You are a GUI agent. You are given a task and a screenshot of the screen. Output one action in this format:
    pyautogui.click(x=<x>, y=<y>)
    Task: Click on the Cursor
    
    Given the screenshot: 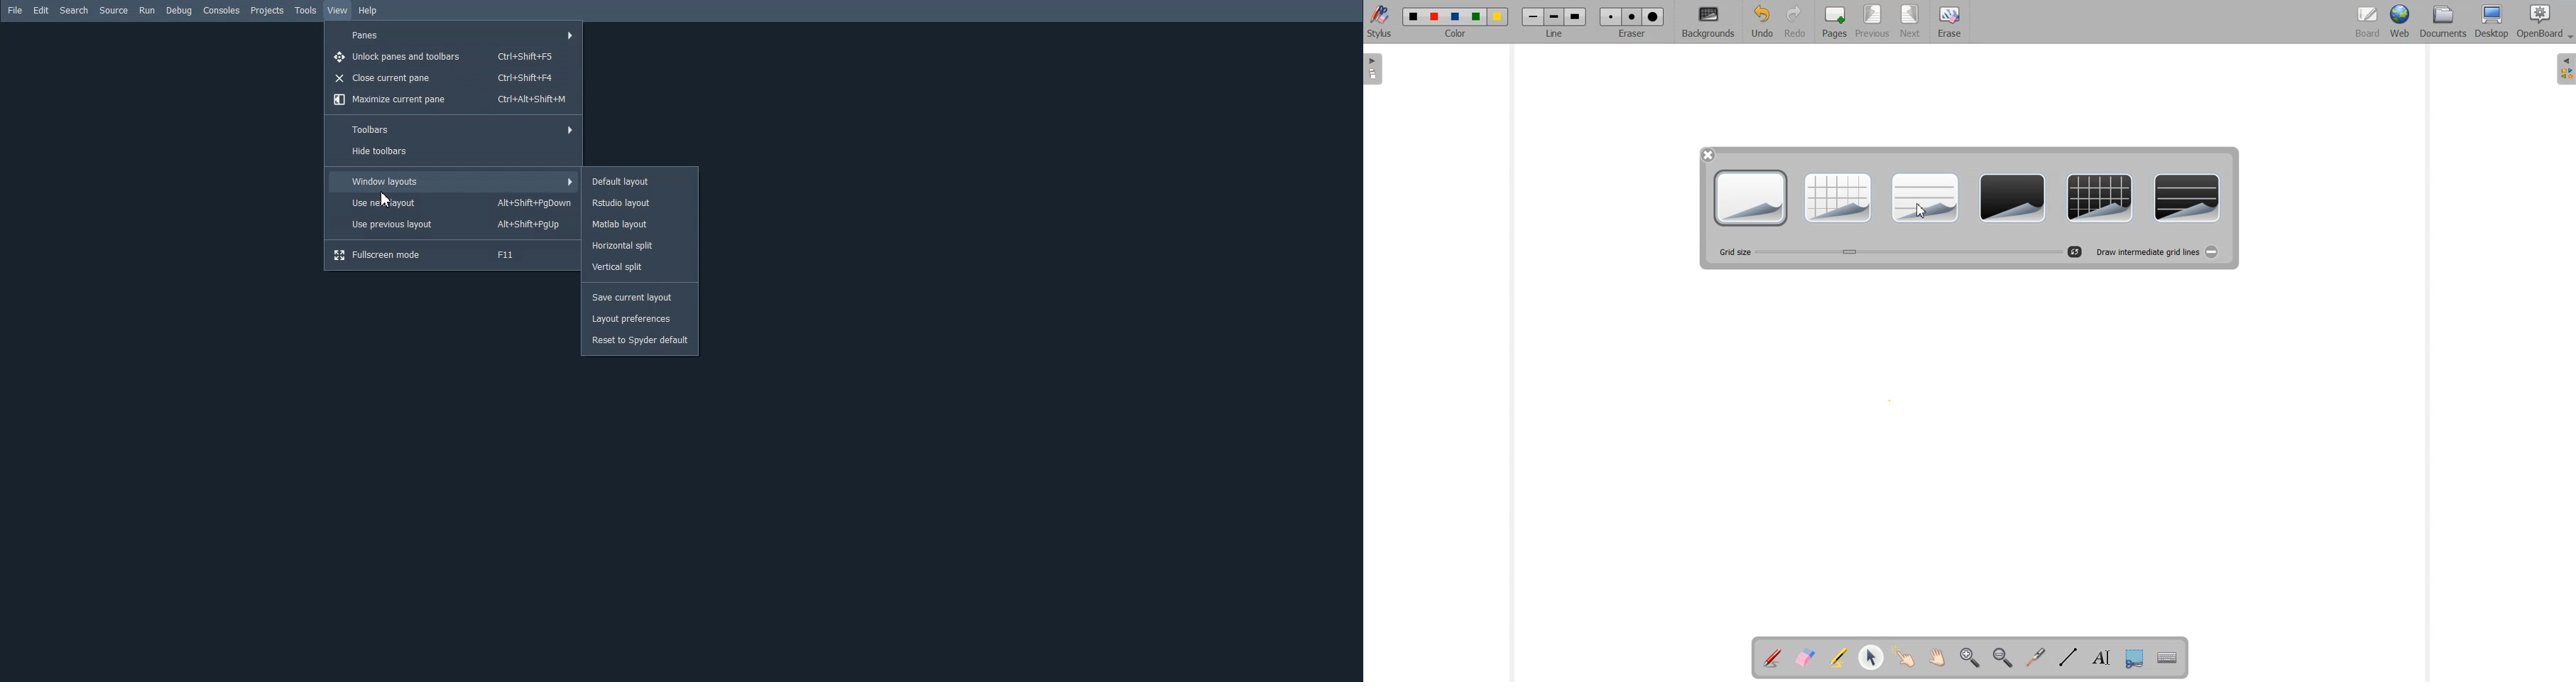 What is the action you would take?
    pyautogui.click(x=386, y=200)
    